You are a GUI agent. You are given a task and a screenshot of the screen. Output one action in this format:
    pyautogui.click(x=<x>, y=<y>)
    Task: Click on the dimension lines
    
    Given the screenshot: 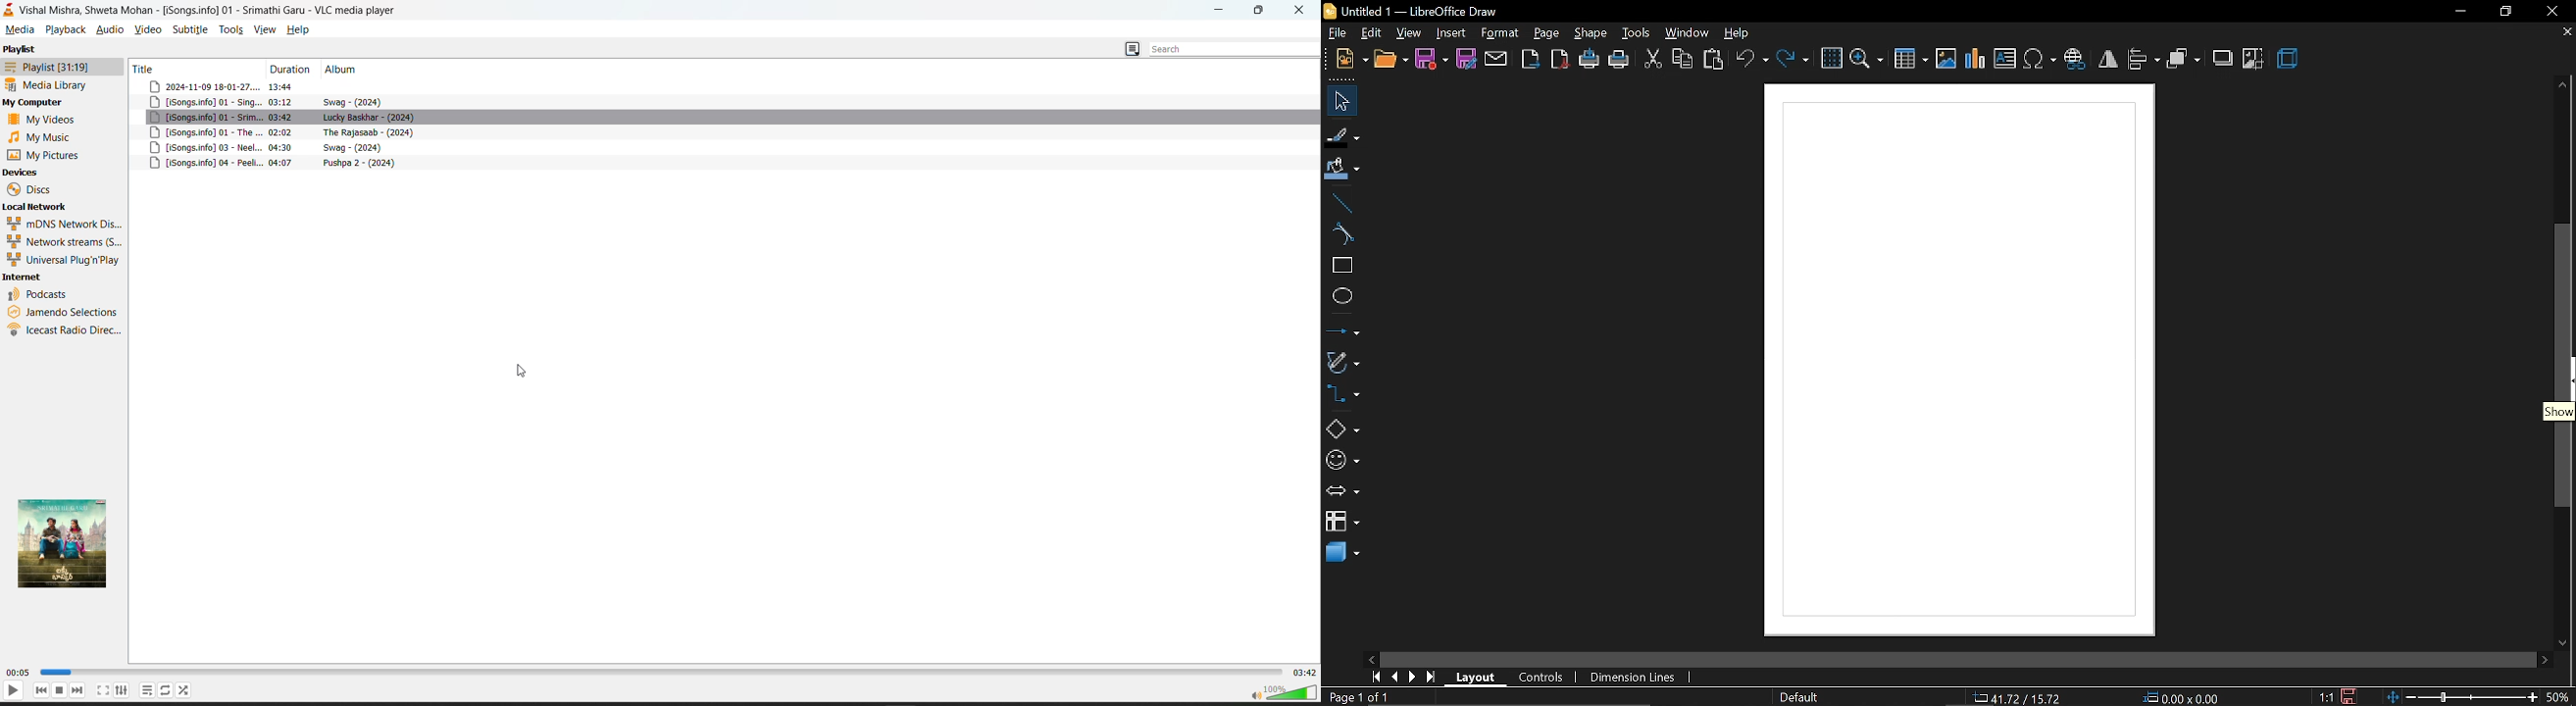 What is the action you would take?
    pyautogui.click(x=1630, y=678)
    